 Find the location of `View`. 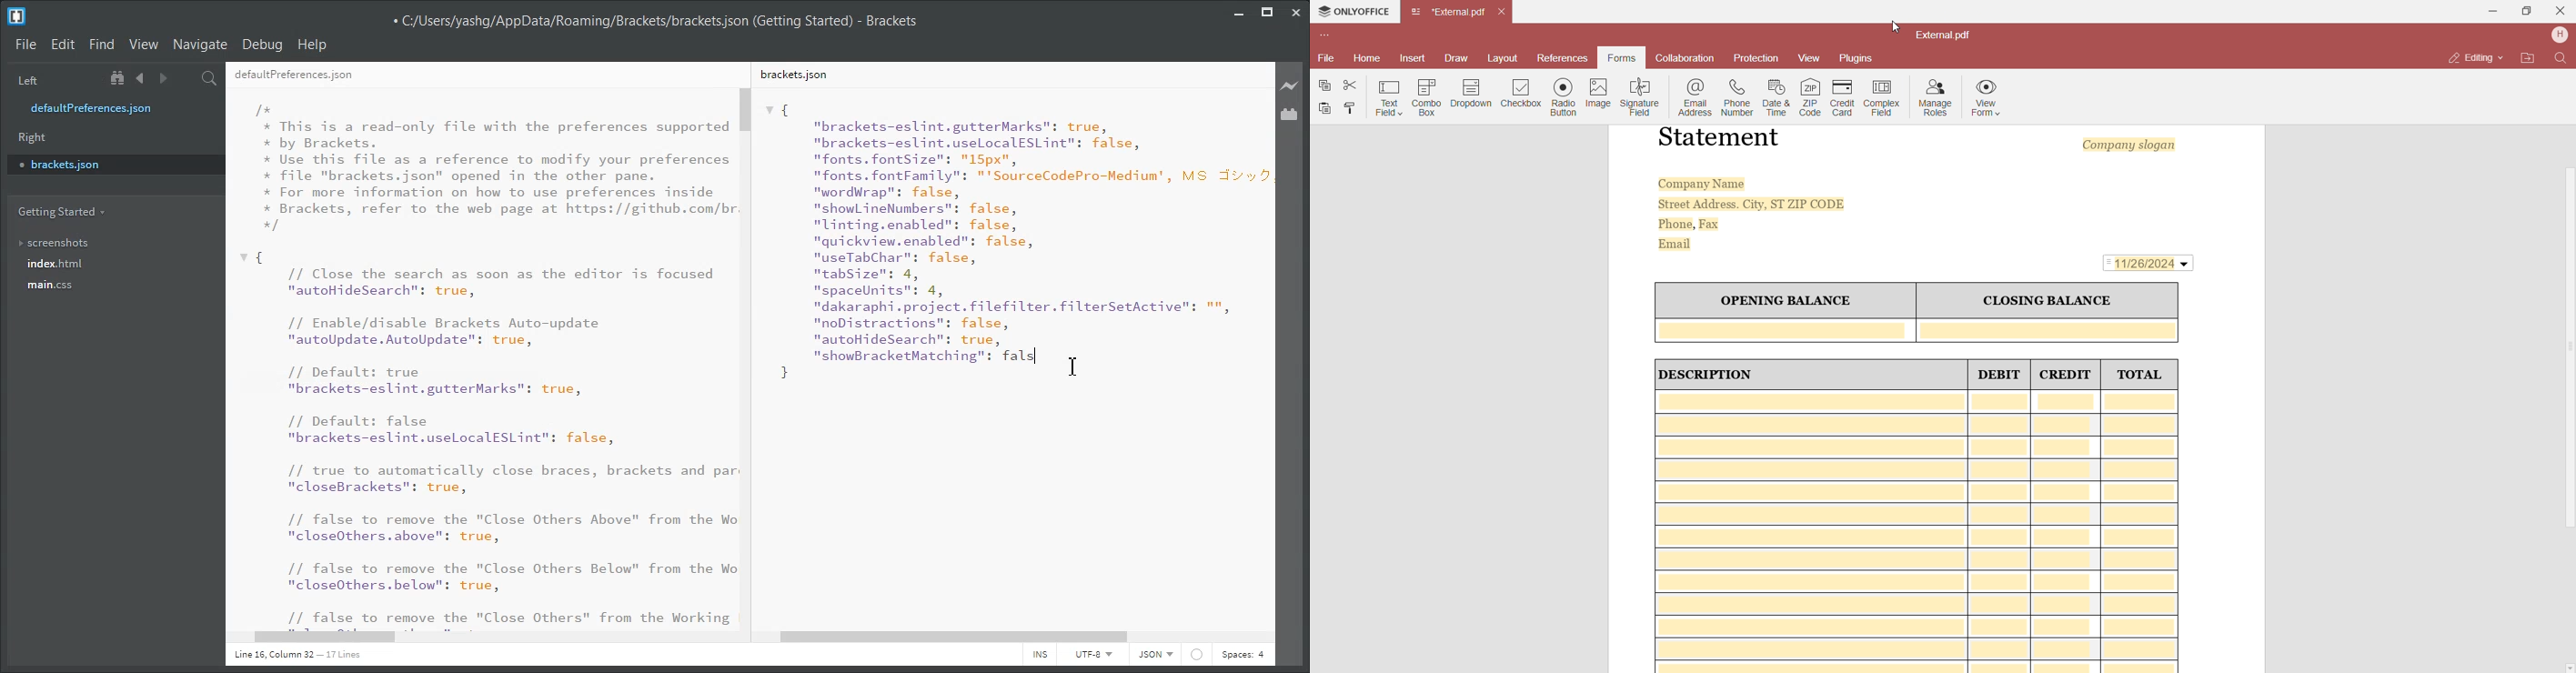

View is located at coordinates (144, 45).